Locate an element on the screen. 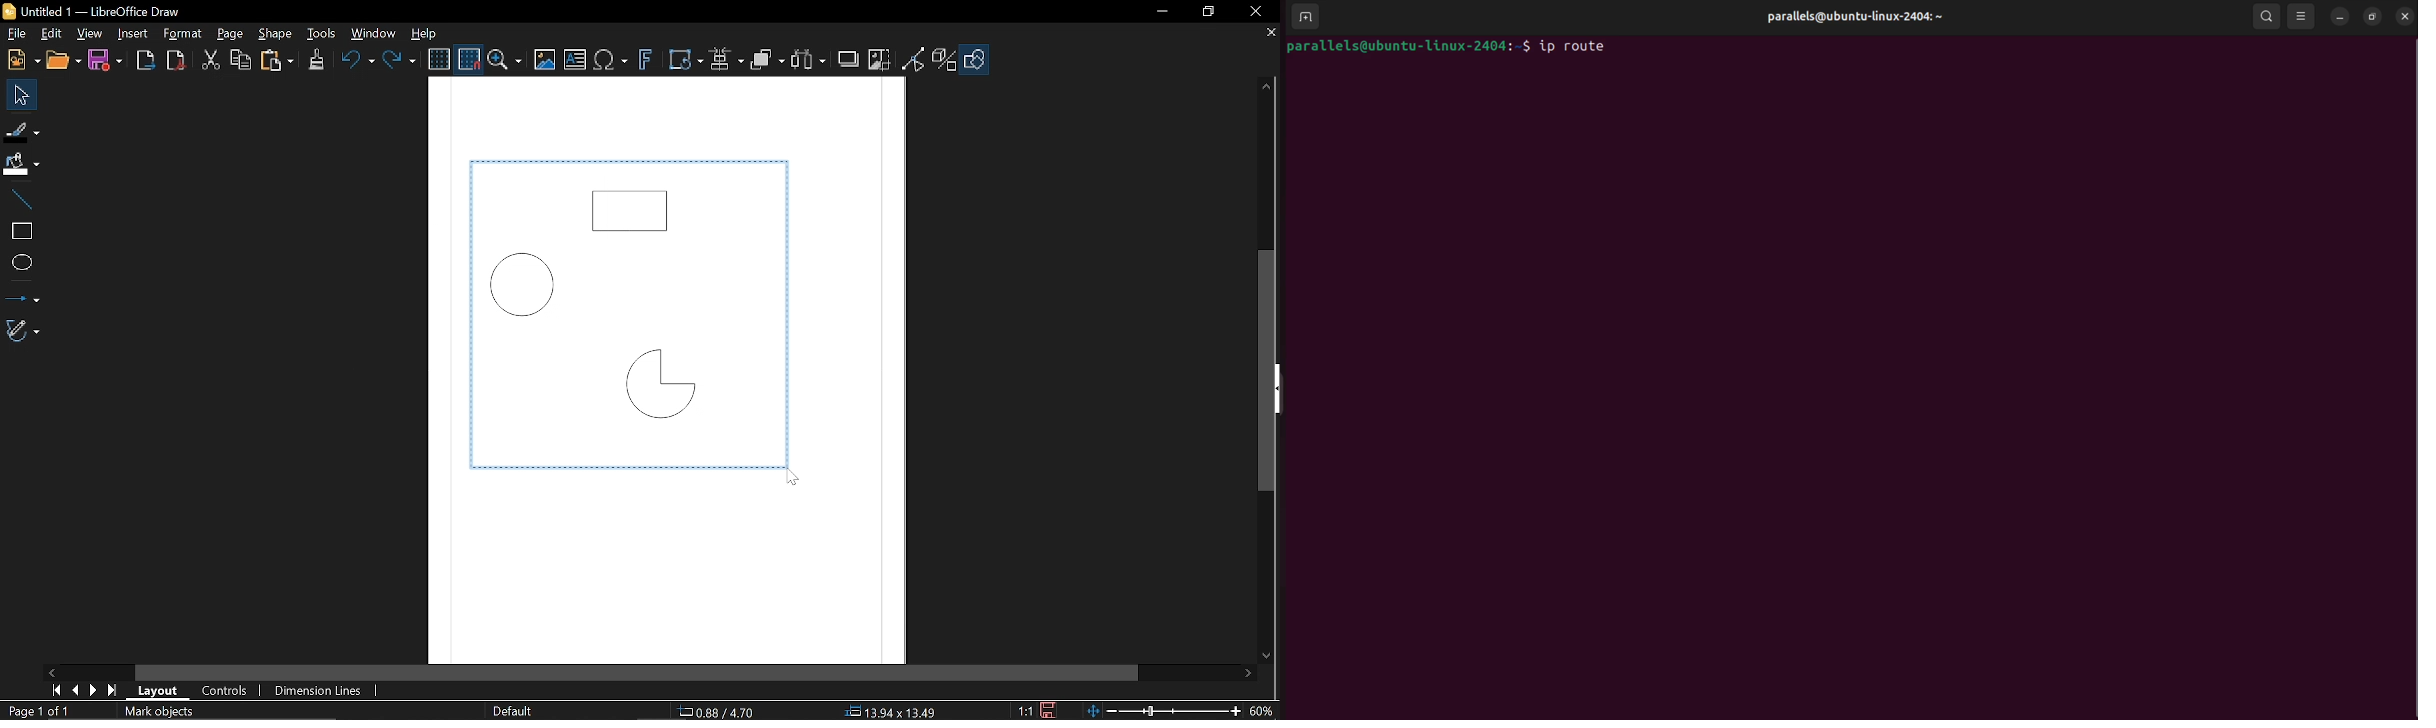 The image size is (2436, 728). Vertical line around objects is located at coordinates (793, 315).